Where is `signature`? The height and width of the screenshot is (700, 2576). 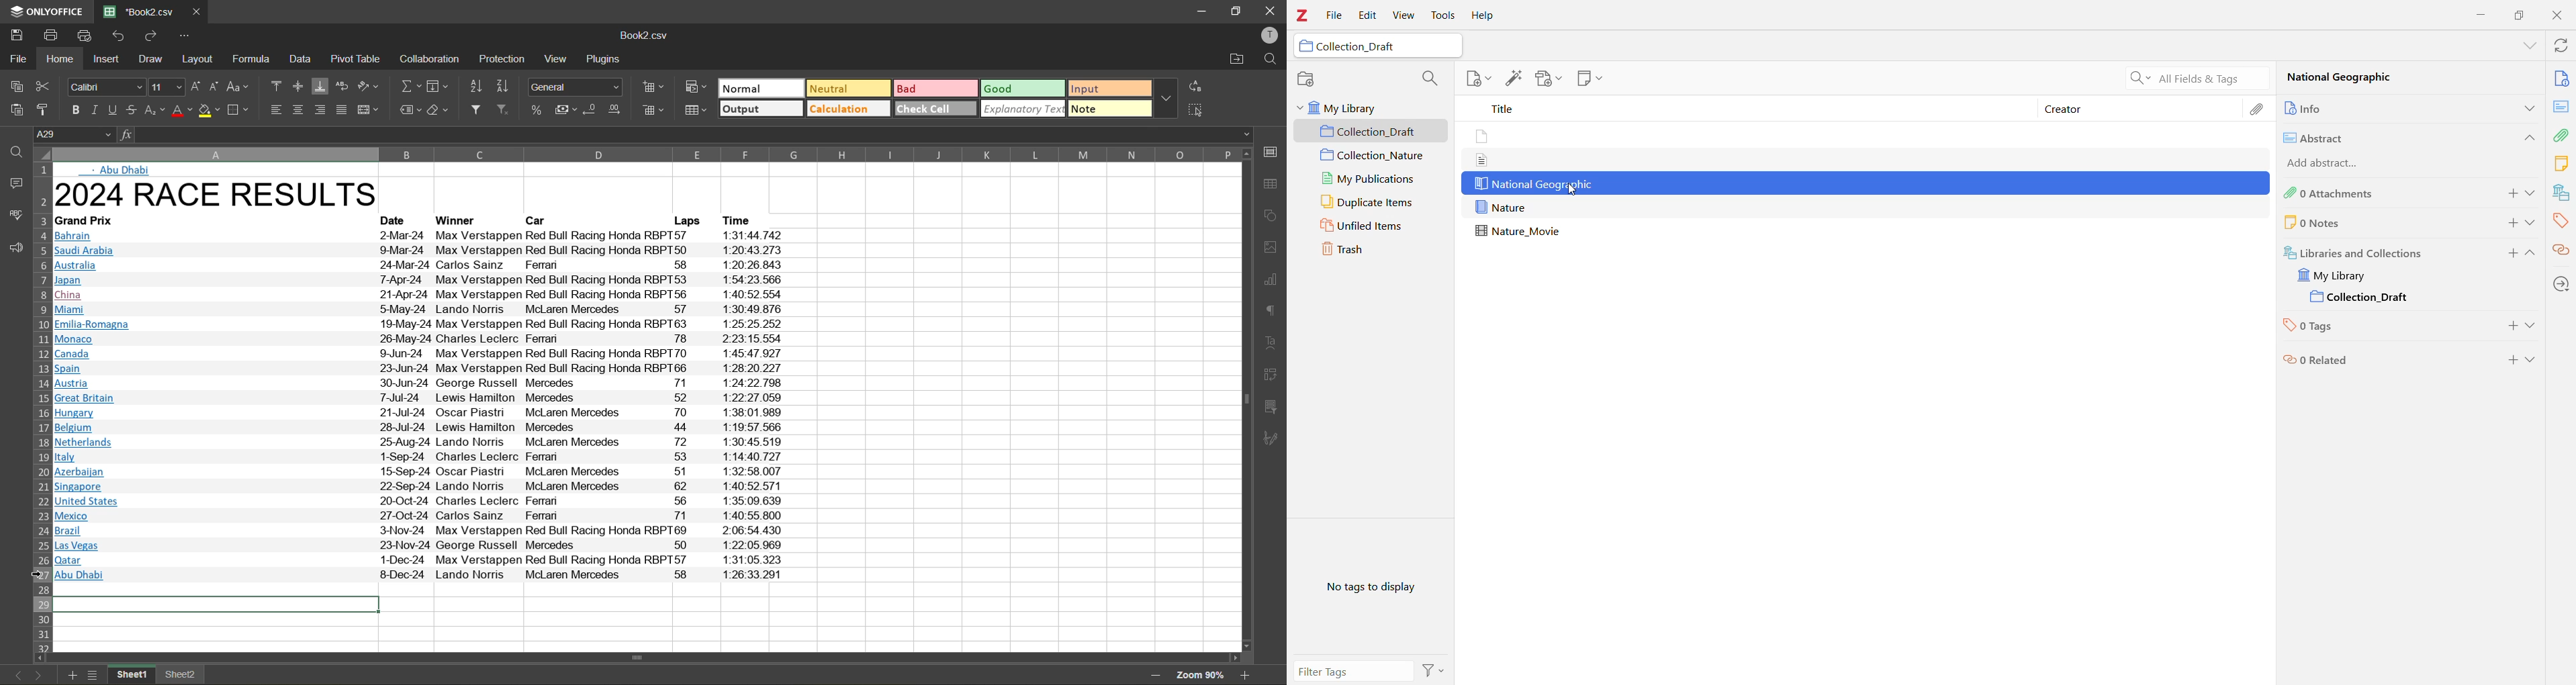 signature is located at coordinates (1273, 438).